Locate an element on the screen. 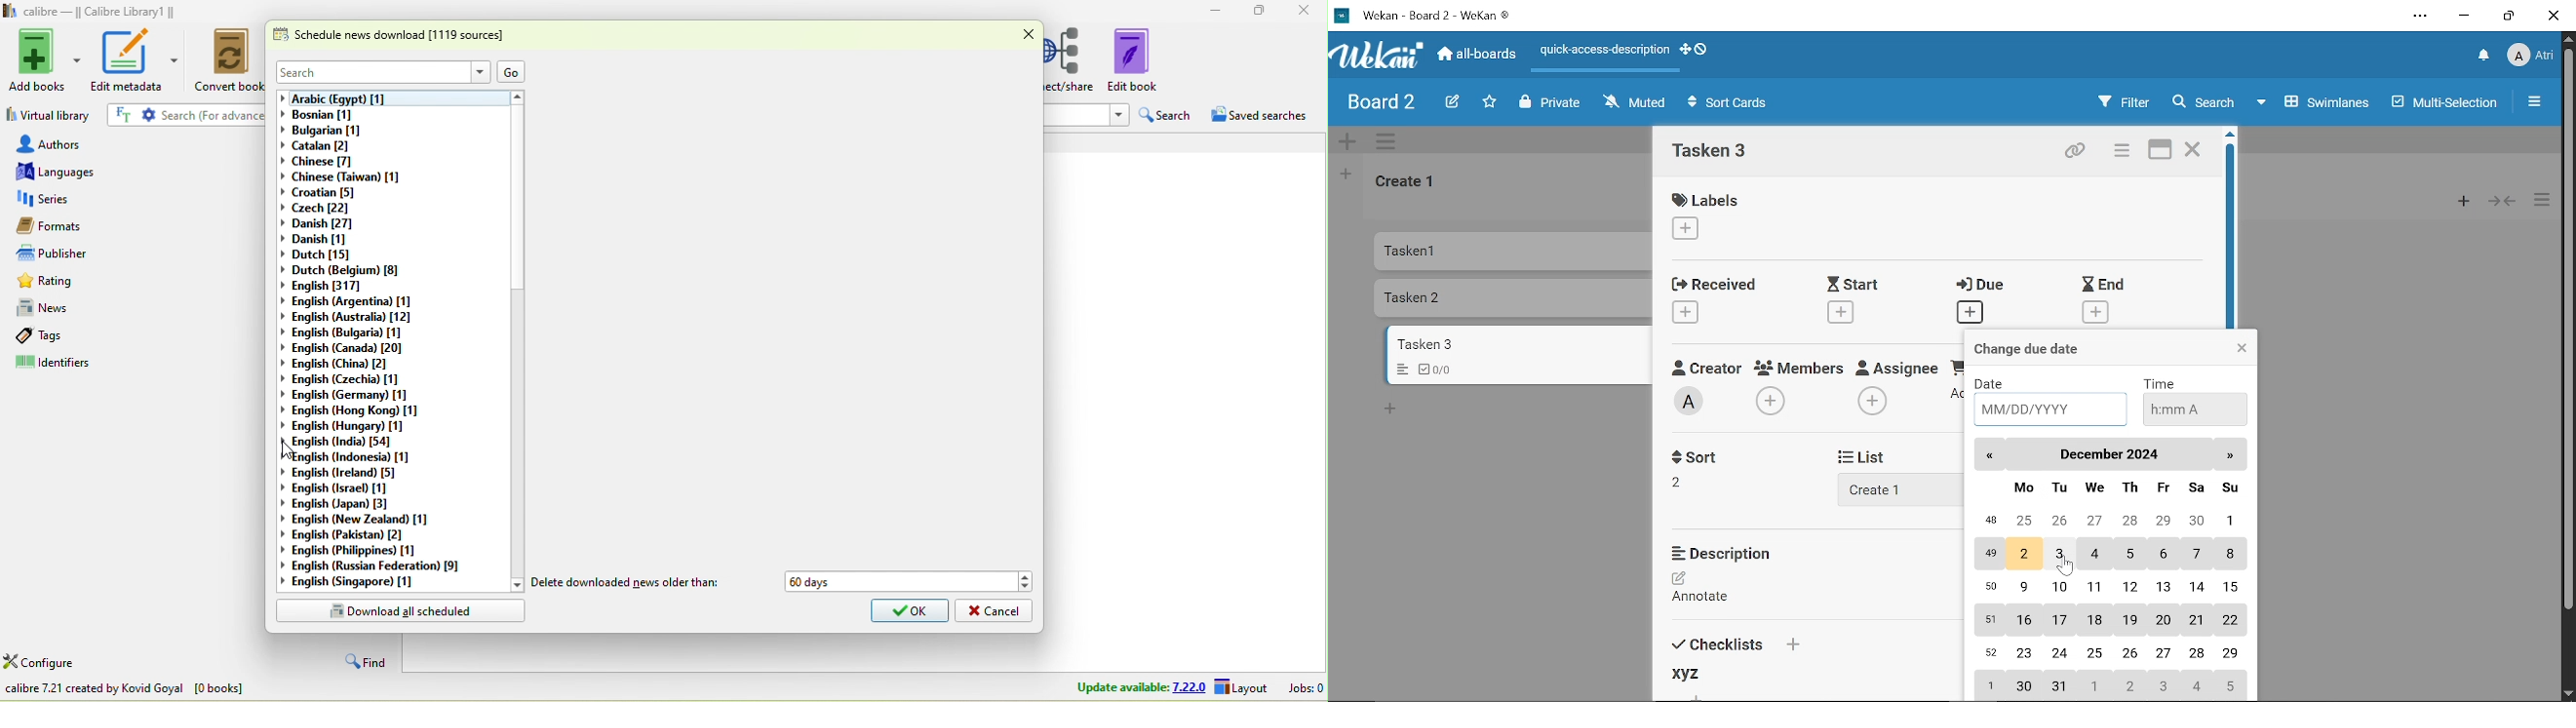 Image resolution: width=2576 pixels, height=728 pixels. End is located at coordinates (2104, 284).